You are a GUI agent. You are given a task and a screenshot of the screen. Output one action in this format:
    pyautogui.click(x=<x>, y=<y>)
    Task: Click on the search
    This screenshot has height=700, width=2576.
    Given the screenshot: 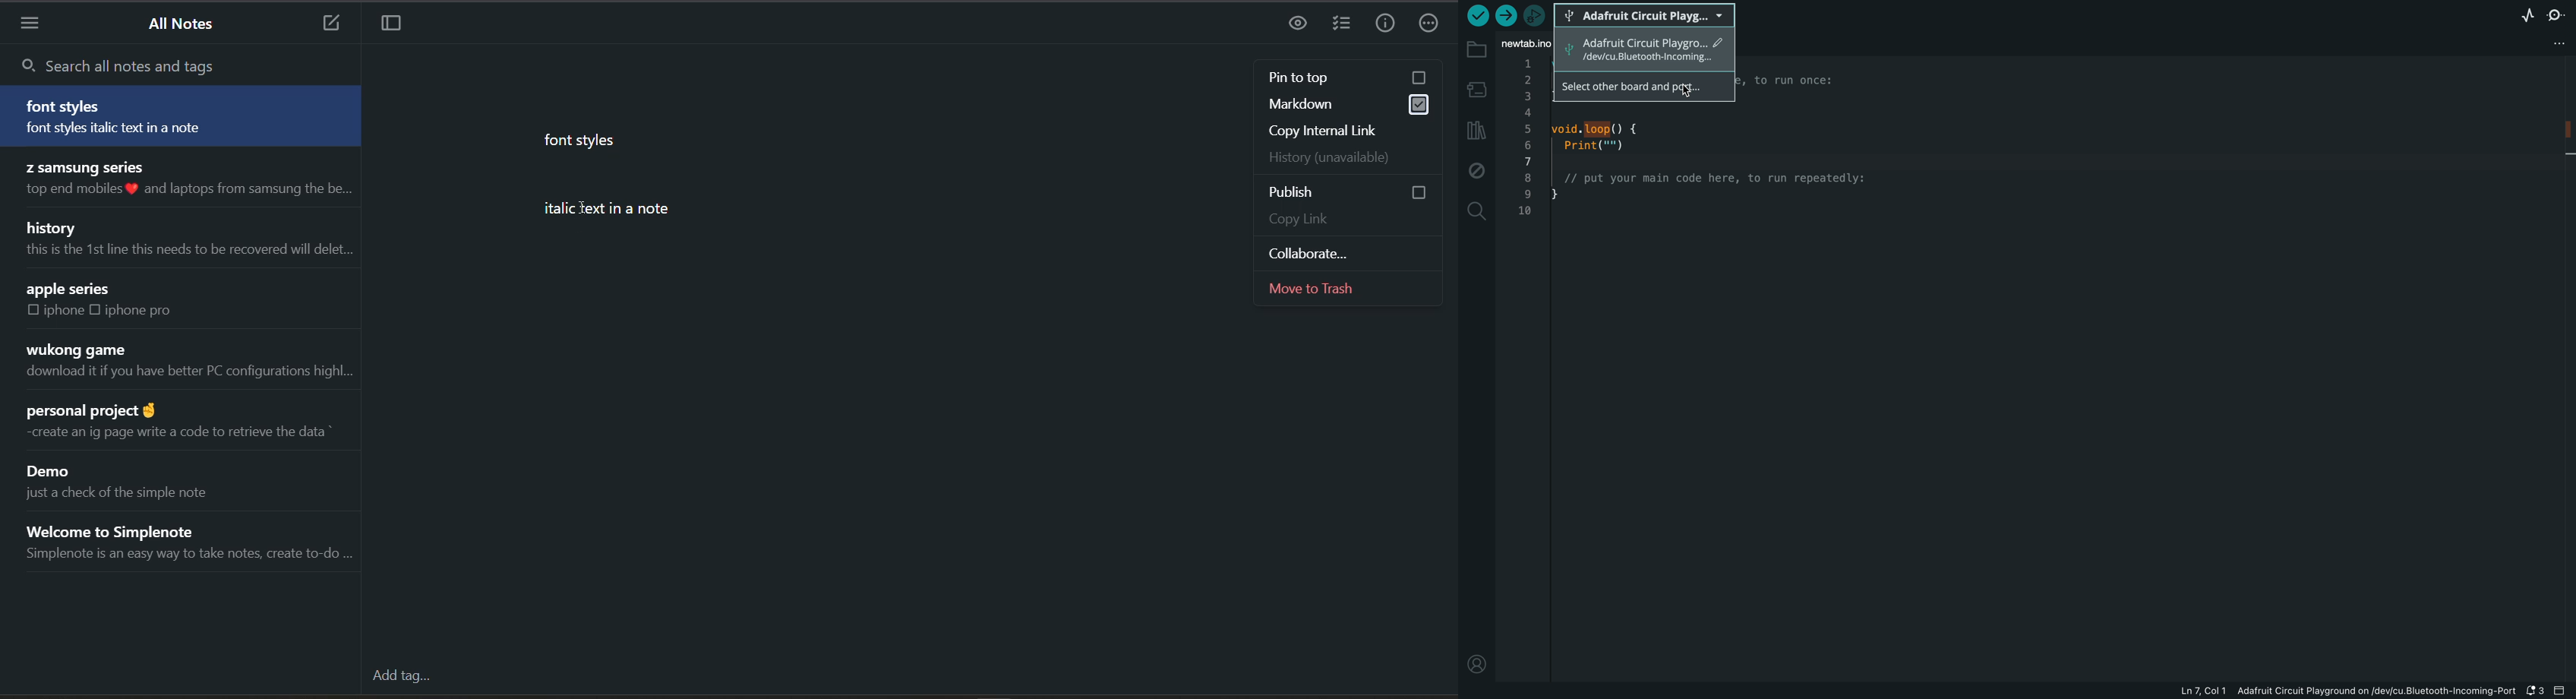 What is the action you would take?
    pyautogui.click(x=141, y=63)
    